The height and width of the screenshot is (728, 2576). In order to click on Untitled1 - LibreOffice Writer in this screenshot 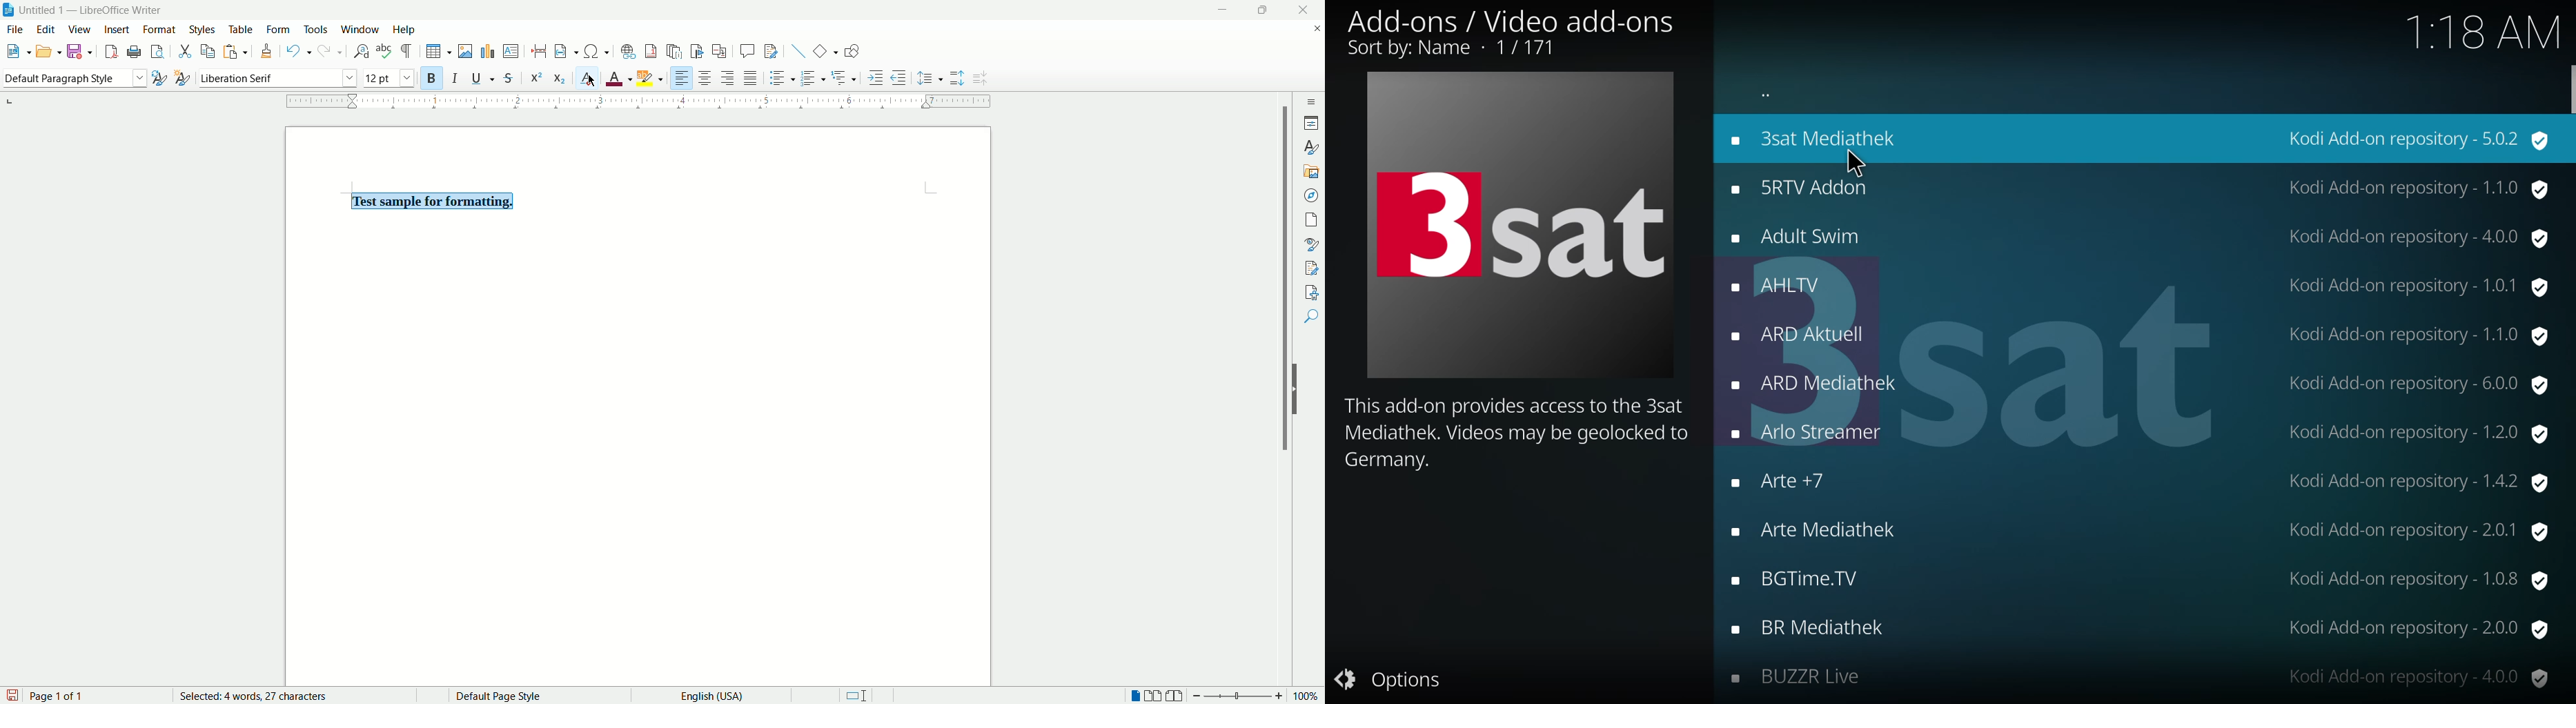, I will do `click(92, 9)`.